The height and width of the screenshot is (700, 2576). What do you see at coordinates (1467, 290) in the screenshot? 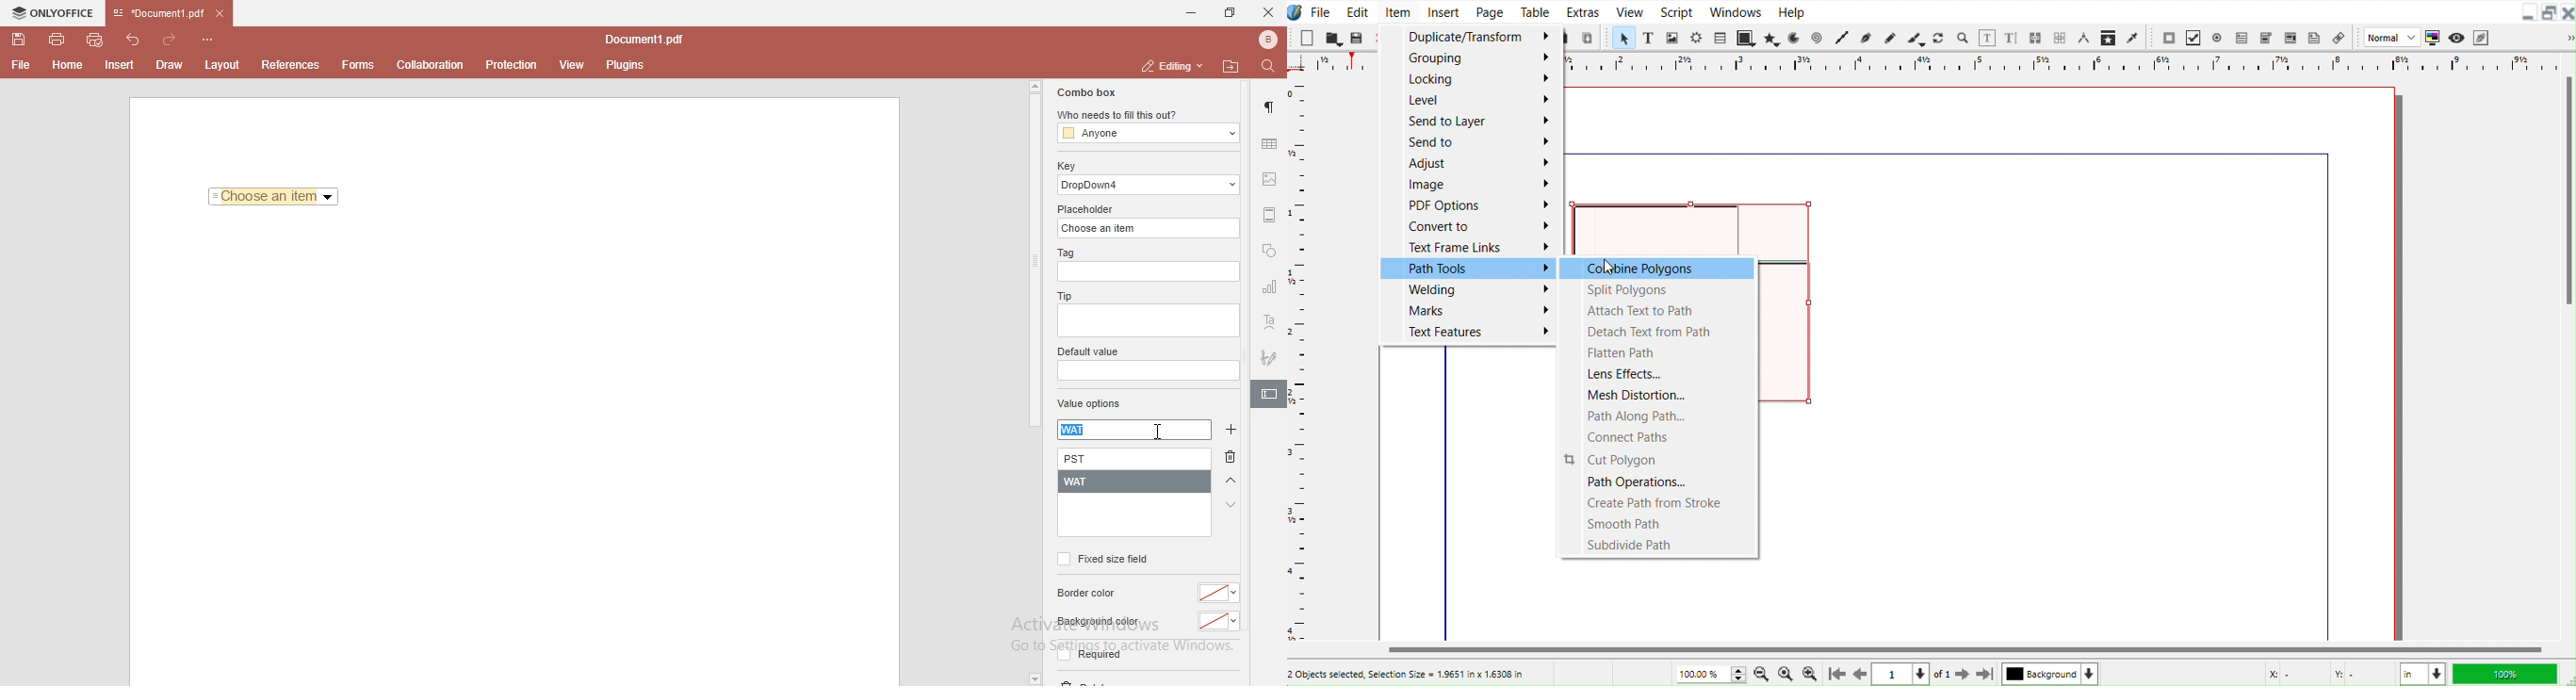
I see `Welding` at bounding box center [1467, 290].